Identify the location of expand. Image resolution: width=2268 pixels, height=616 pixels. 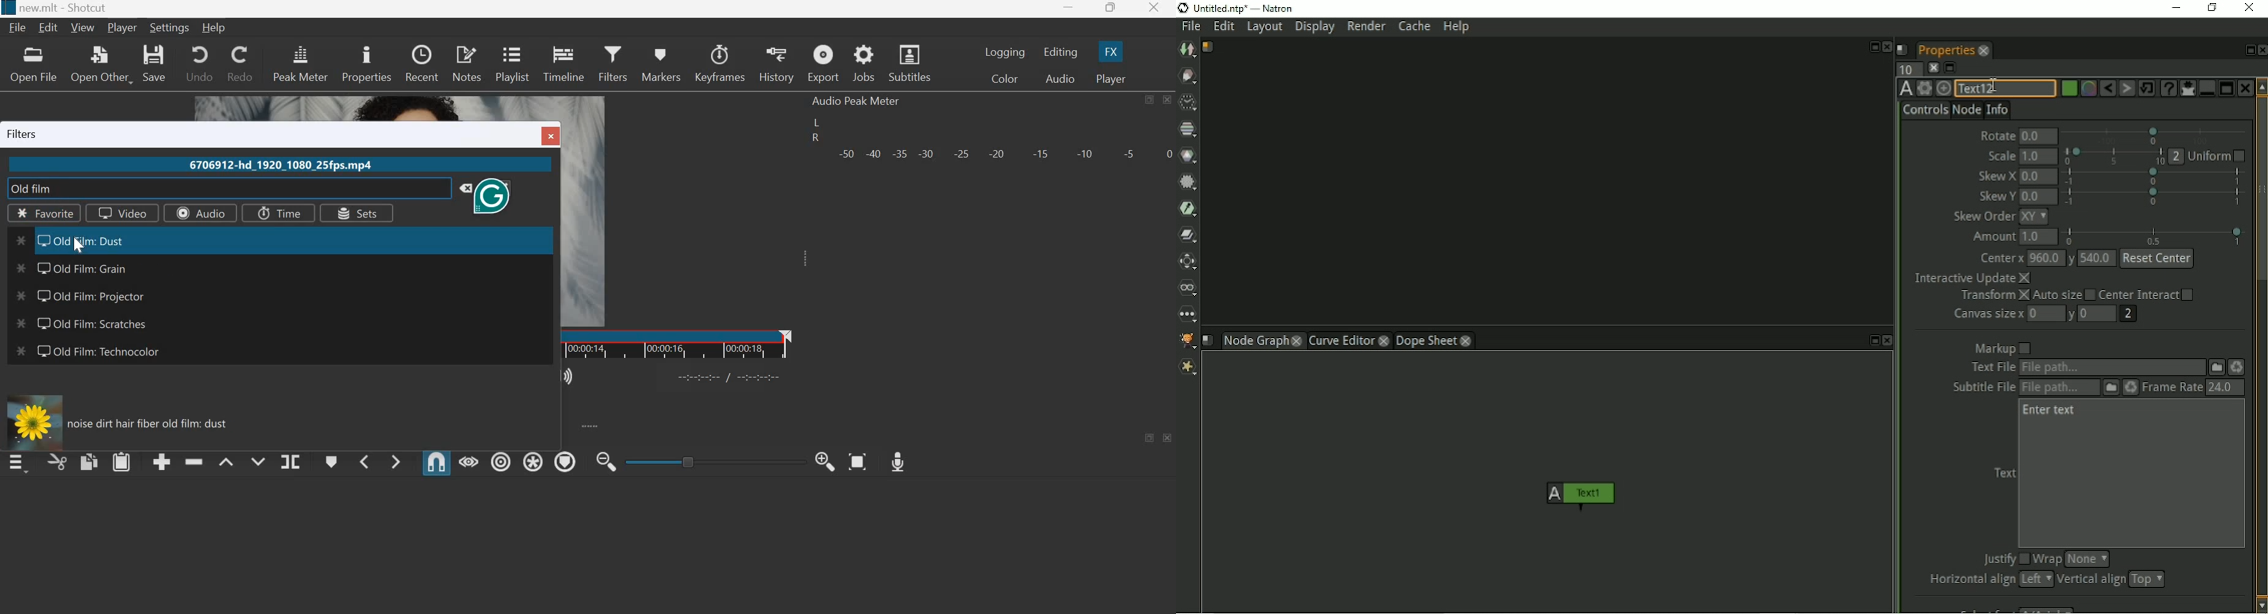
(589, 425).